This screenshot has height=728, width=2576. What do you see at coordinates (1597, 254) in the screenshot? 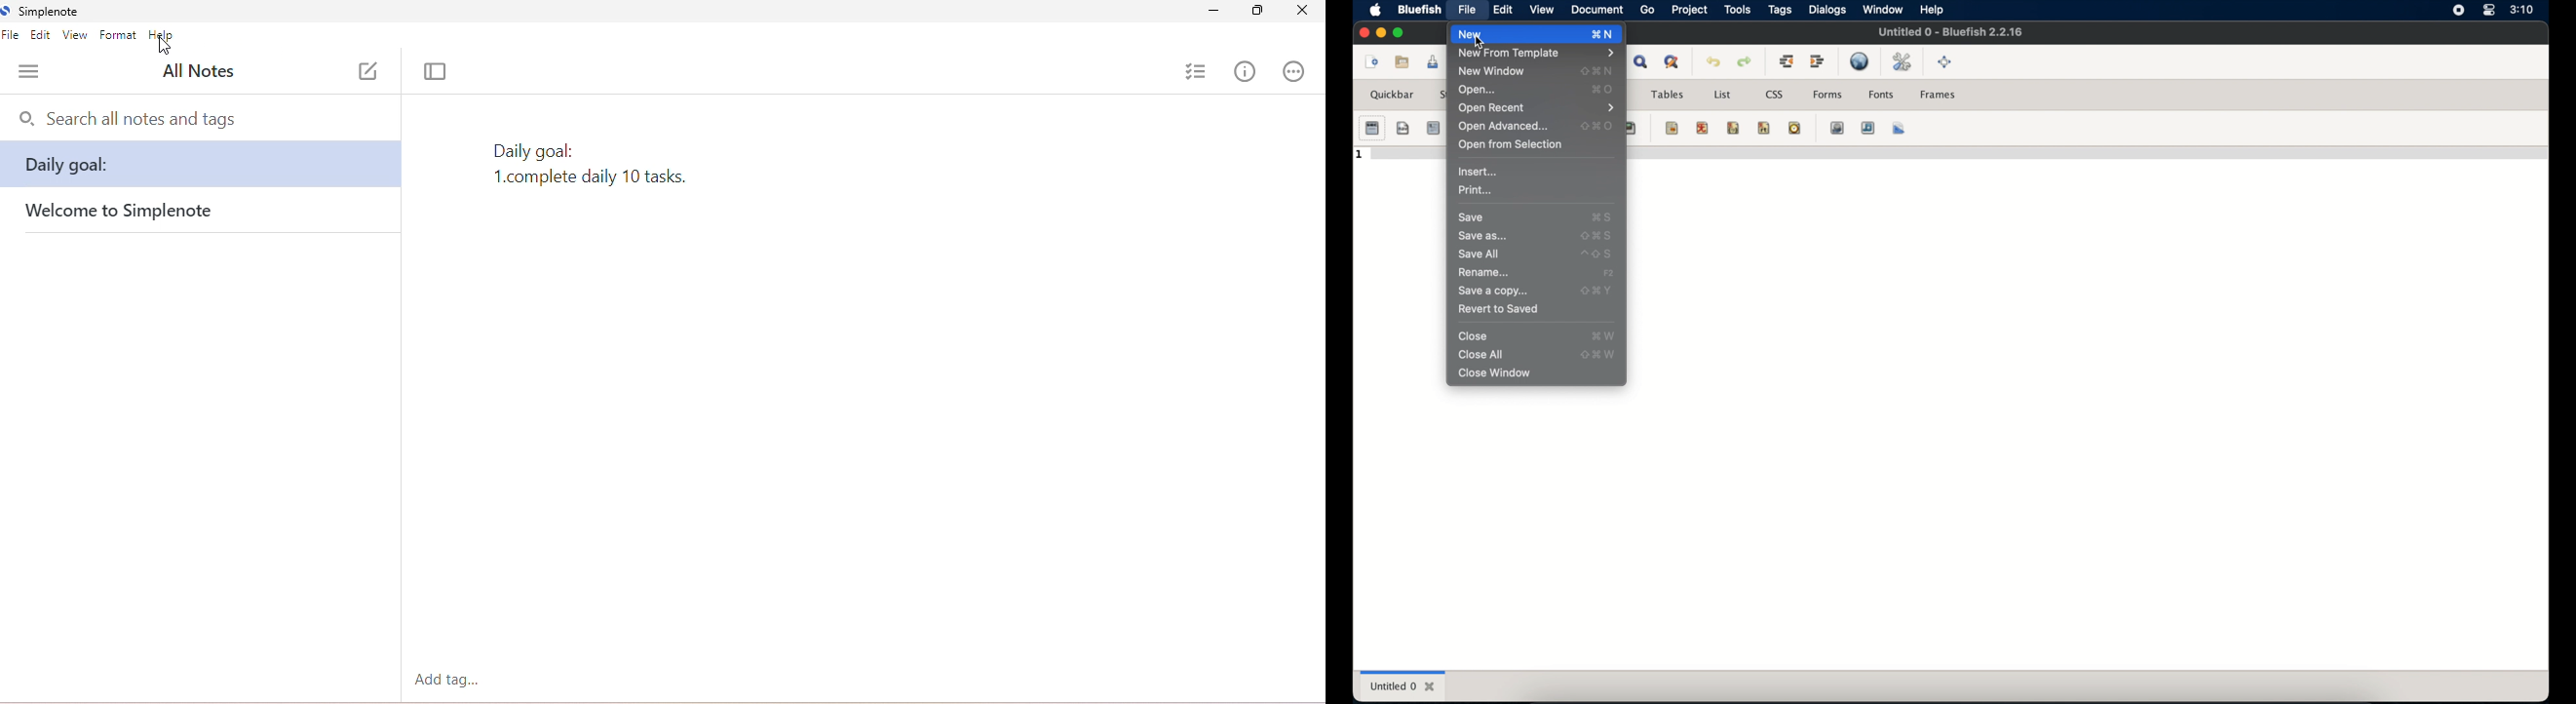
I see `save all shortcut` at bounding box center [1597, 254].